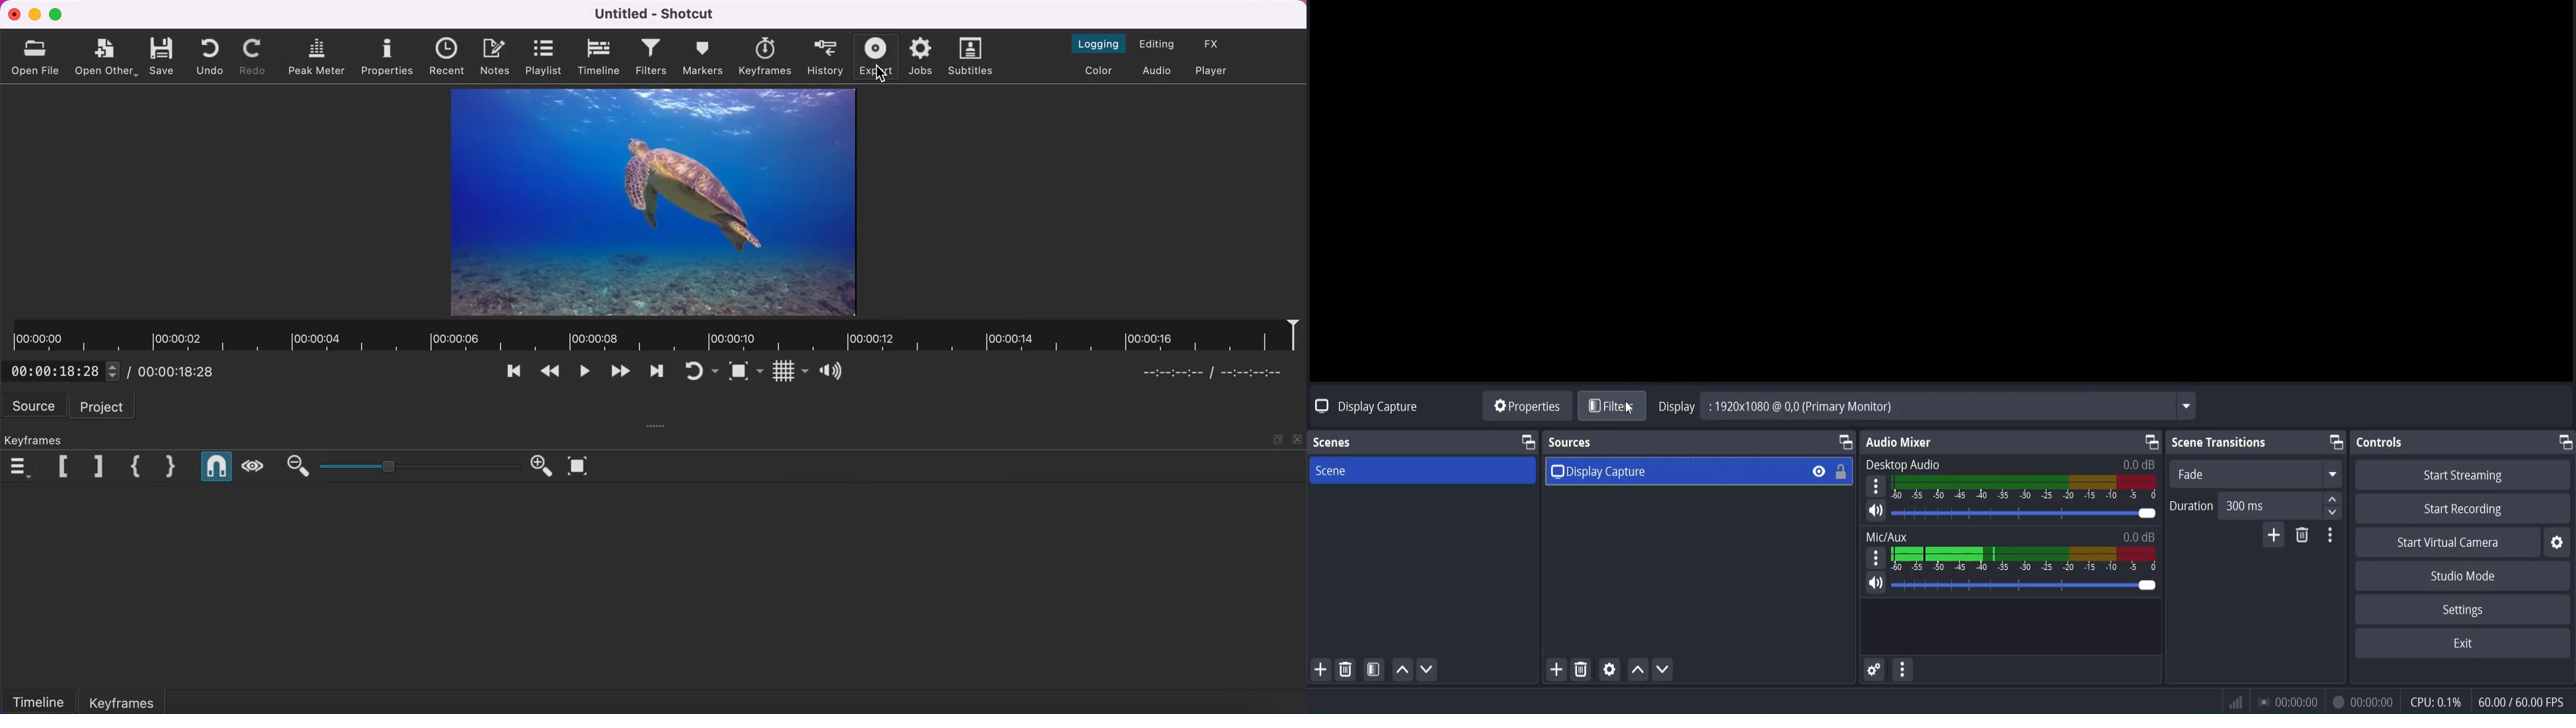 The height and width of the screenshot is (728, 2576). I want to click on hide, so click(1819, 471).